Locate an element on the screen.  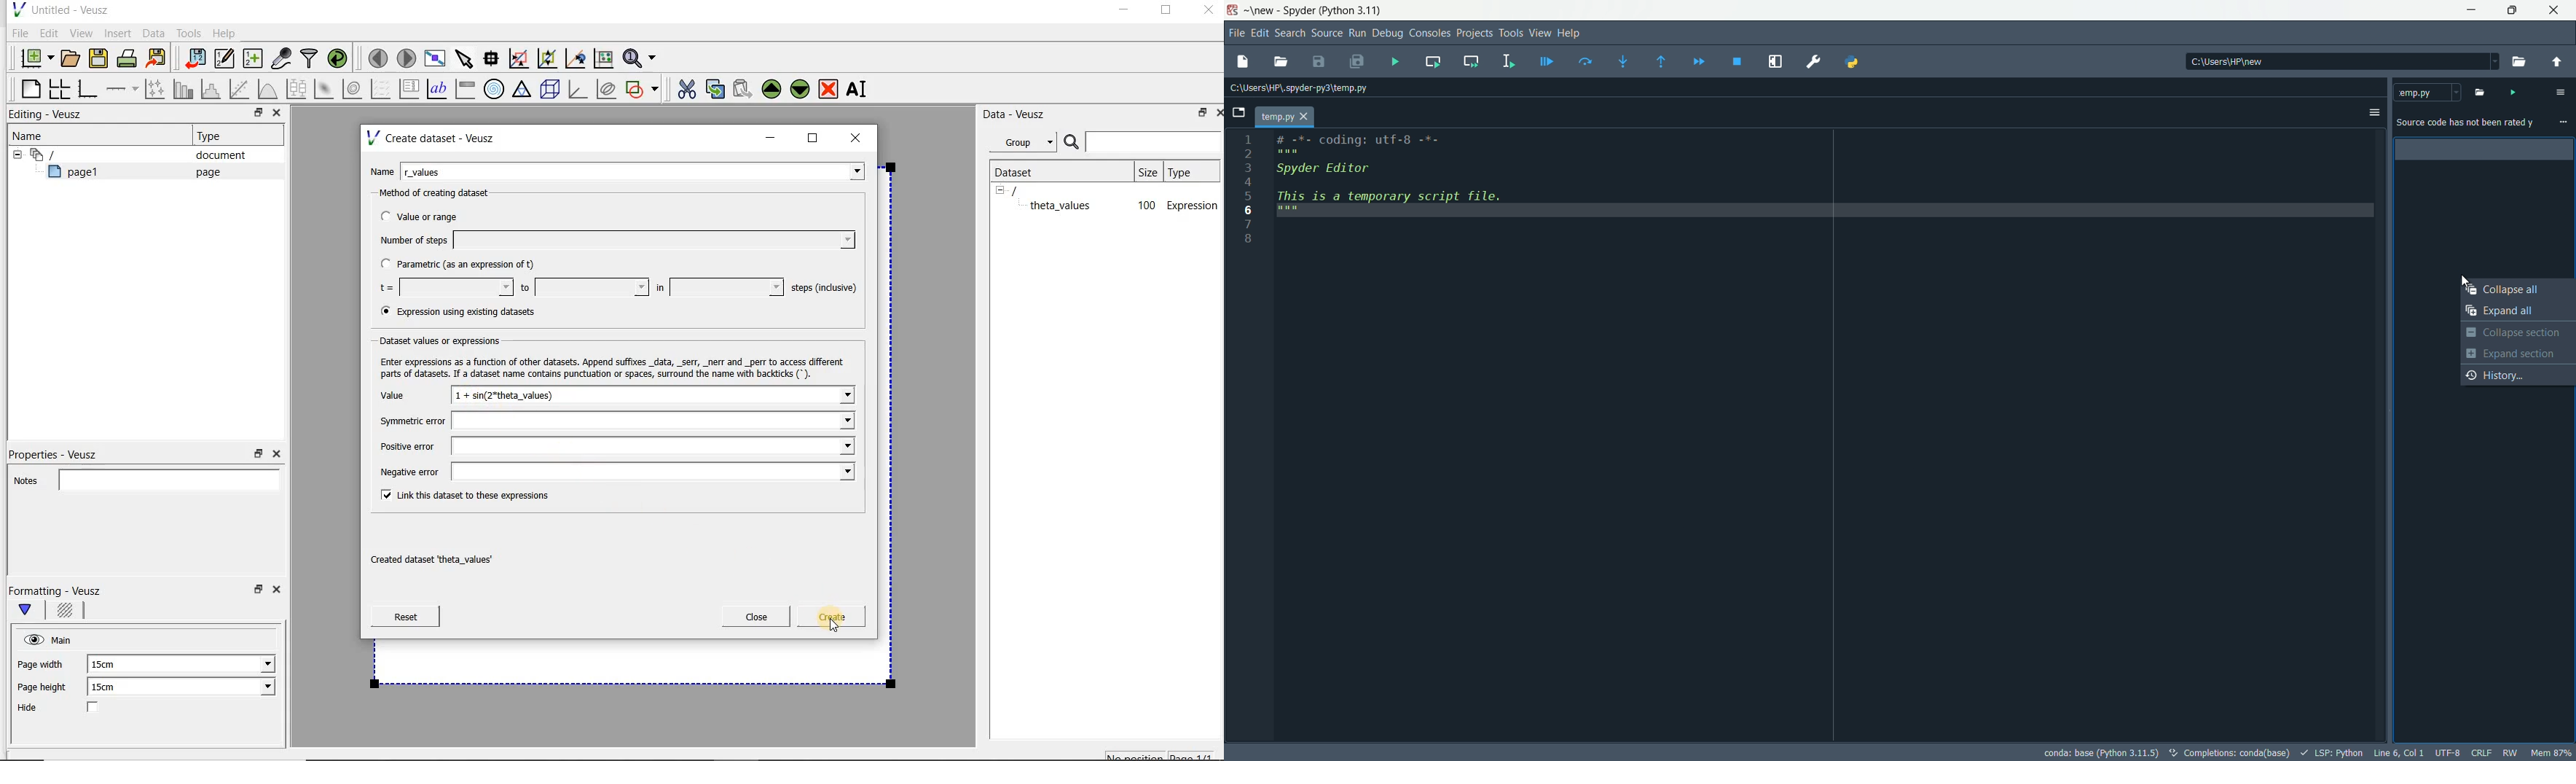
maximize current pane is located at coordinates (1776, 61).